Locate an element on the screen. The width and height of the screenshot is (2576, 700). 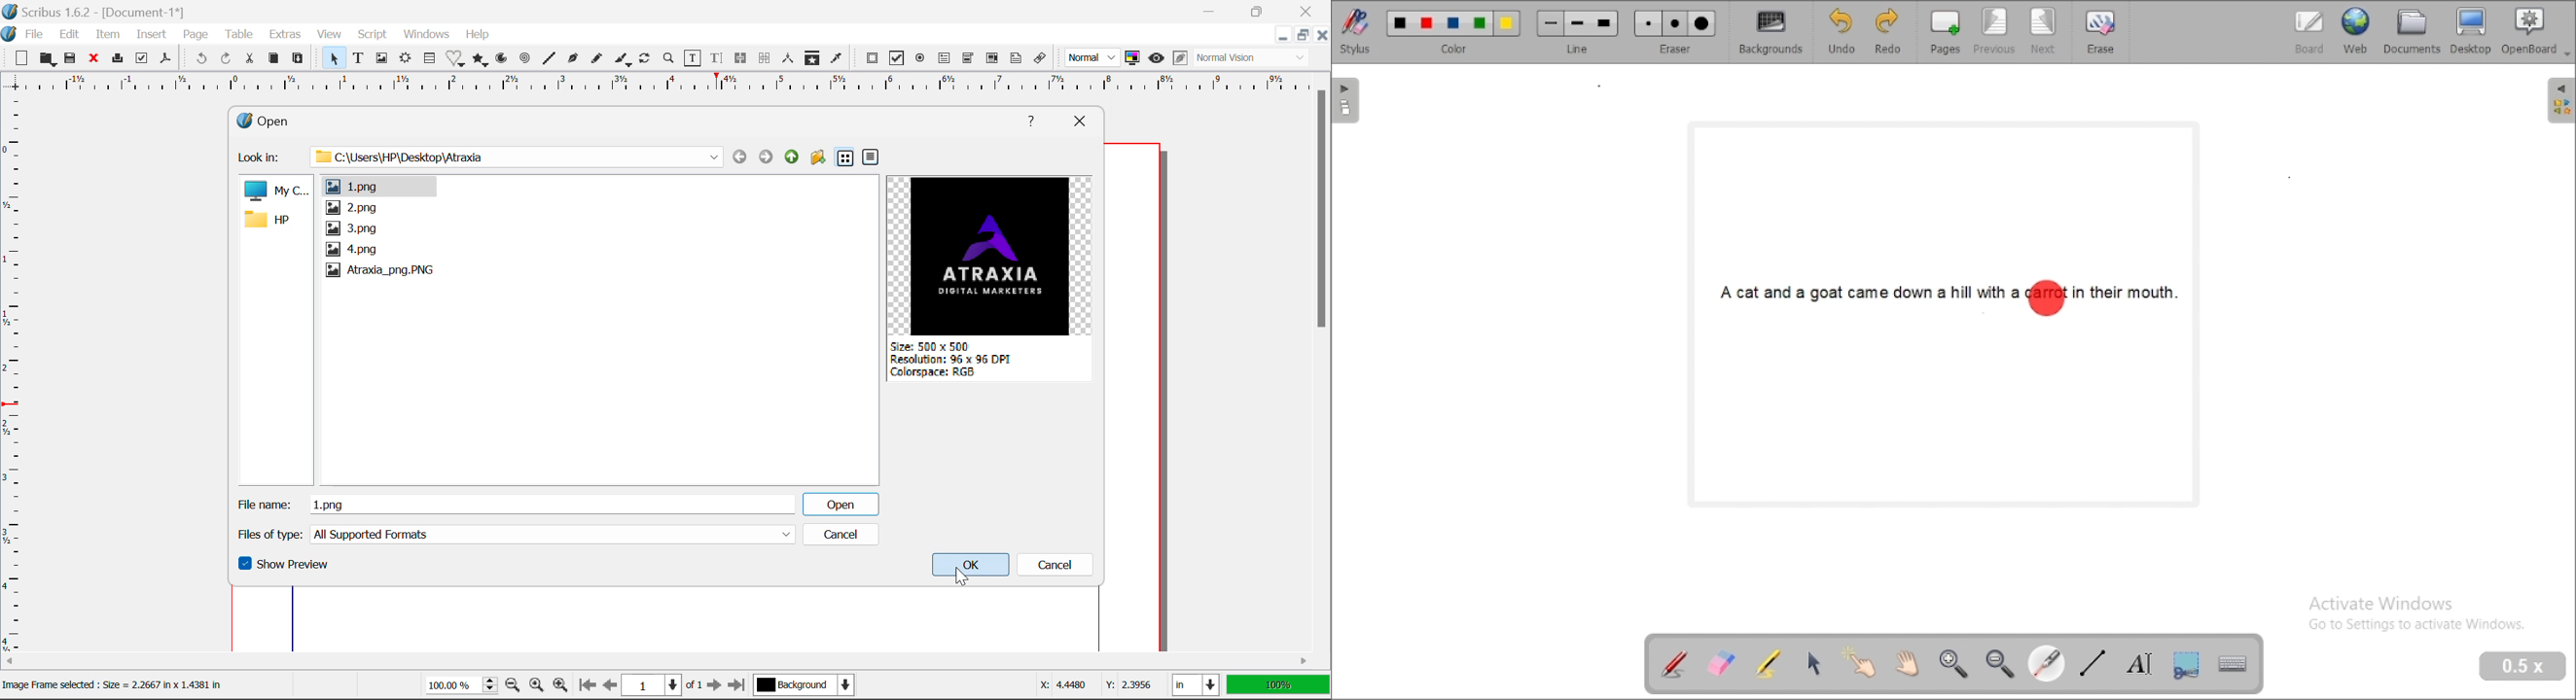
Spiral is located at coordinates (526, 59).